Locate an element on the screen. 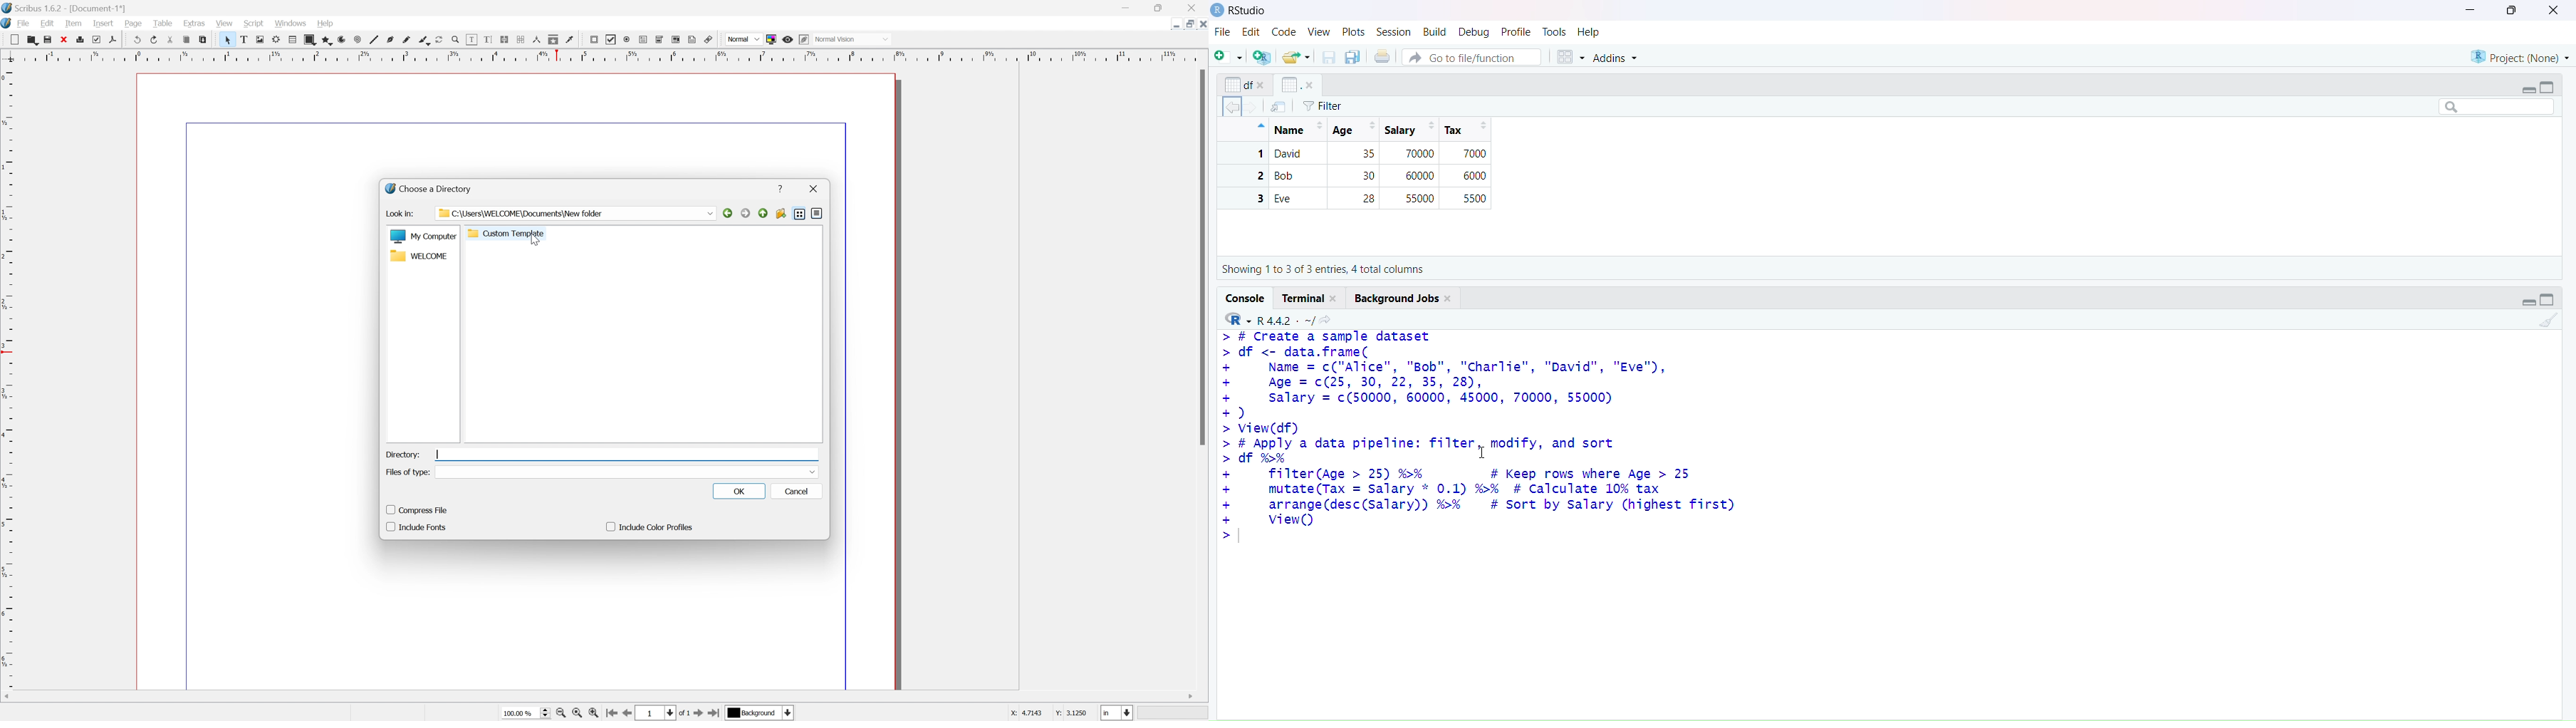  session is located at coordinates (1394, 32).